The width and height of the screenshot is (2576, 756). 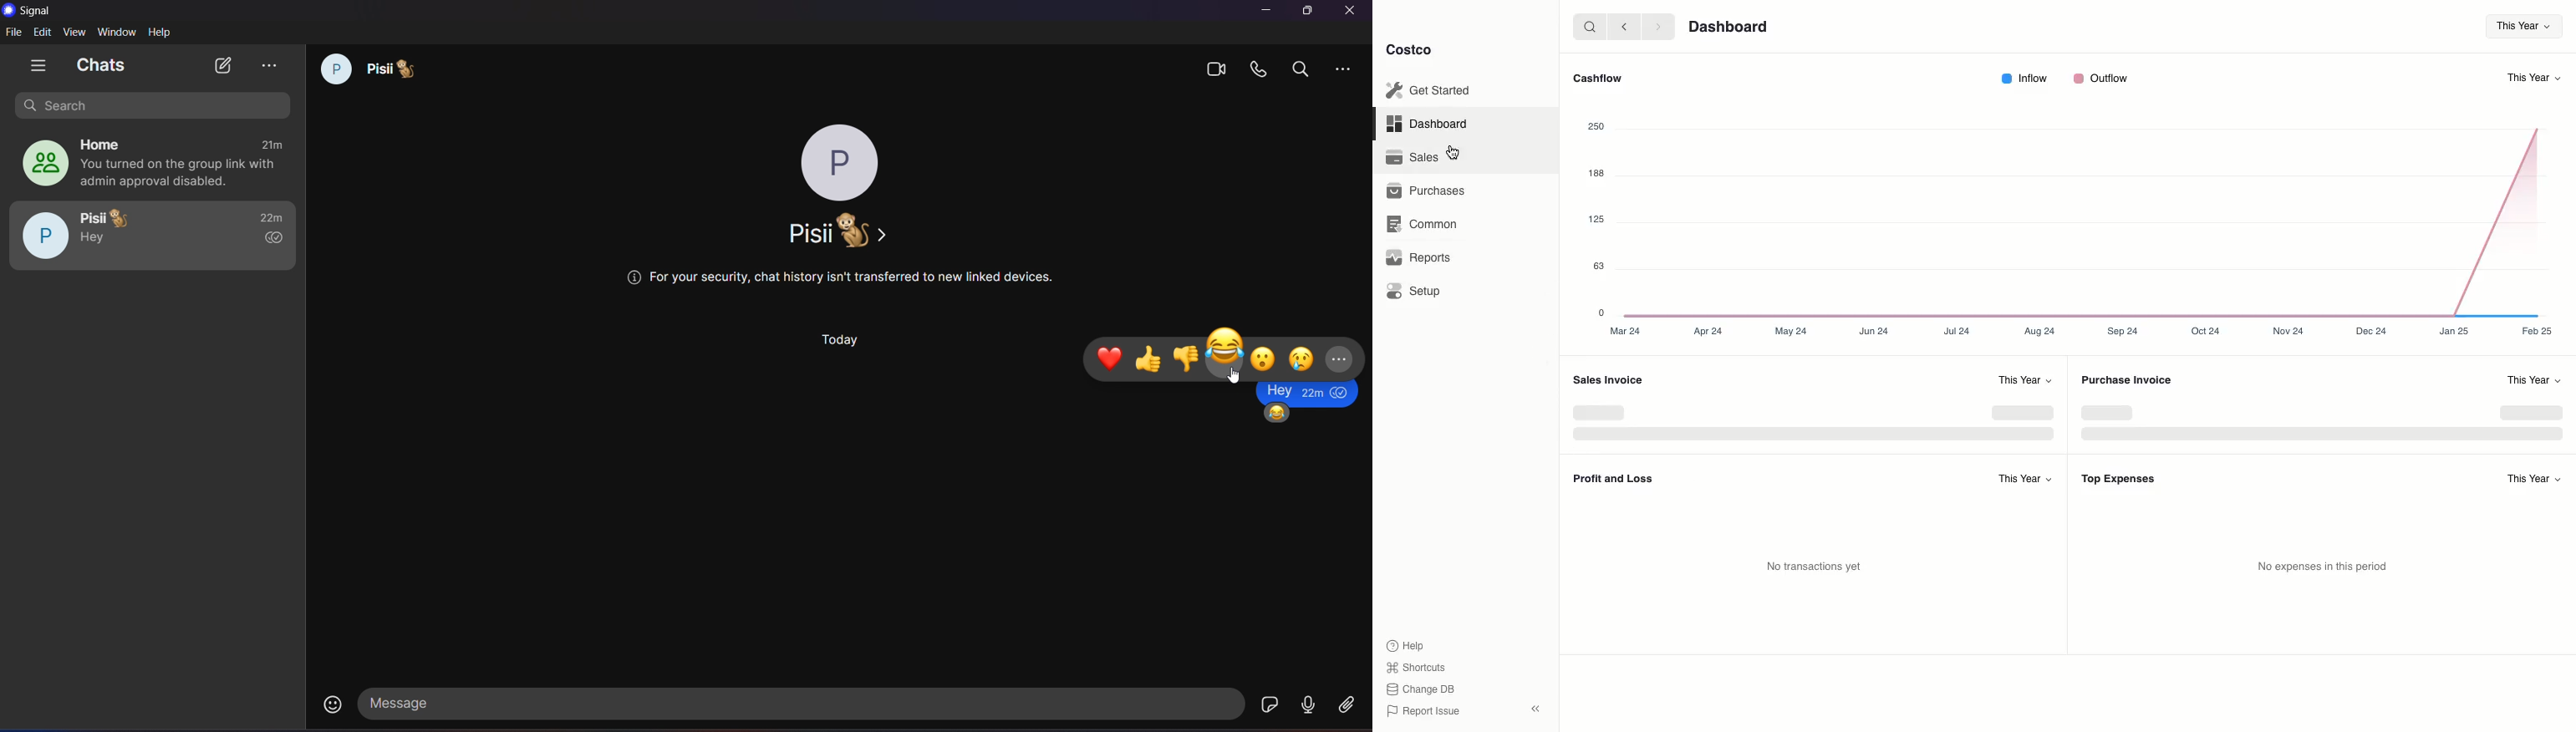 I want to click on voice message, so click(x=1306, y=708).